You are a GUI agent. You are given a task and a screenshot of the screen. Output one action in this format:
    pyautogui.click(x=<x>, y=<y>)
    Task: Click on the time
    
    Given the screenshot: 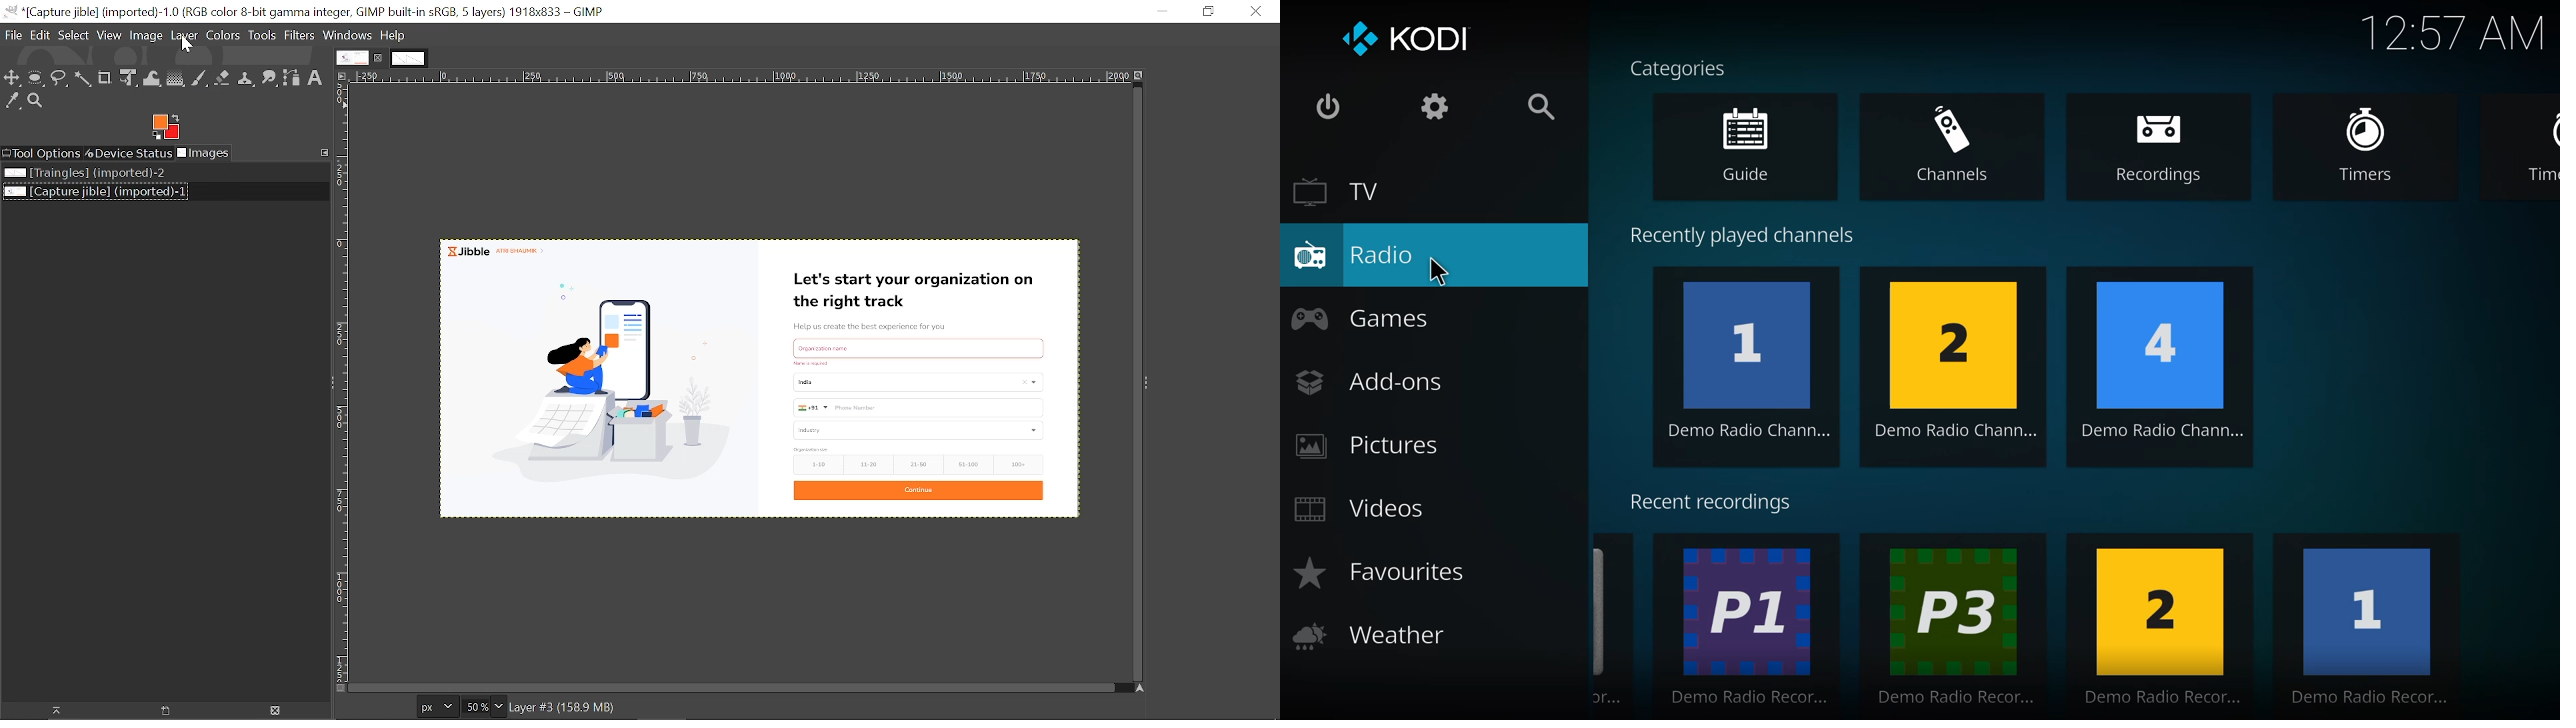 What is the action you would take?
    pyautogui.click(x=2453, y=32)
    